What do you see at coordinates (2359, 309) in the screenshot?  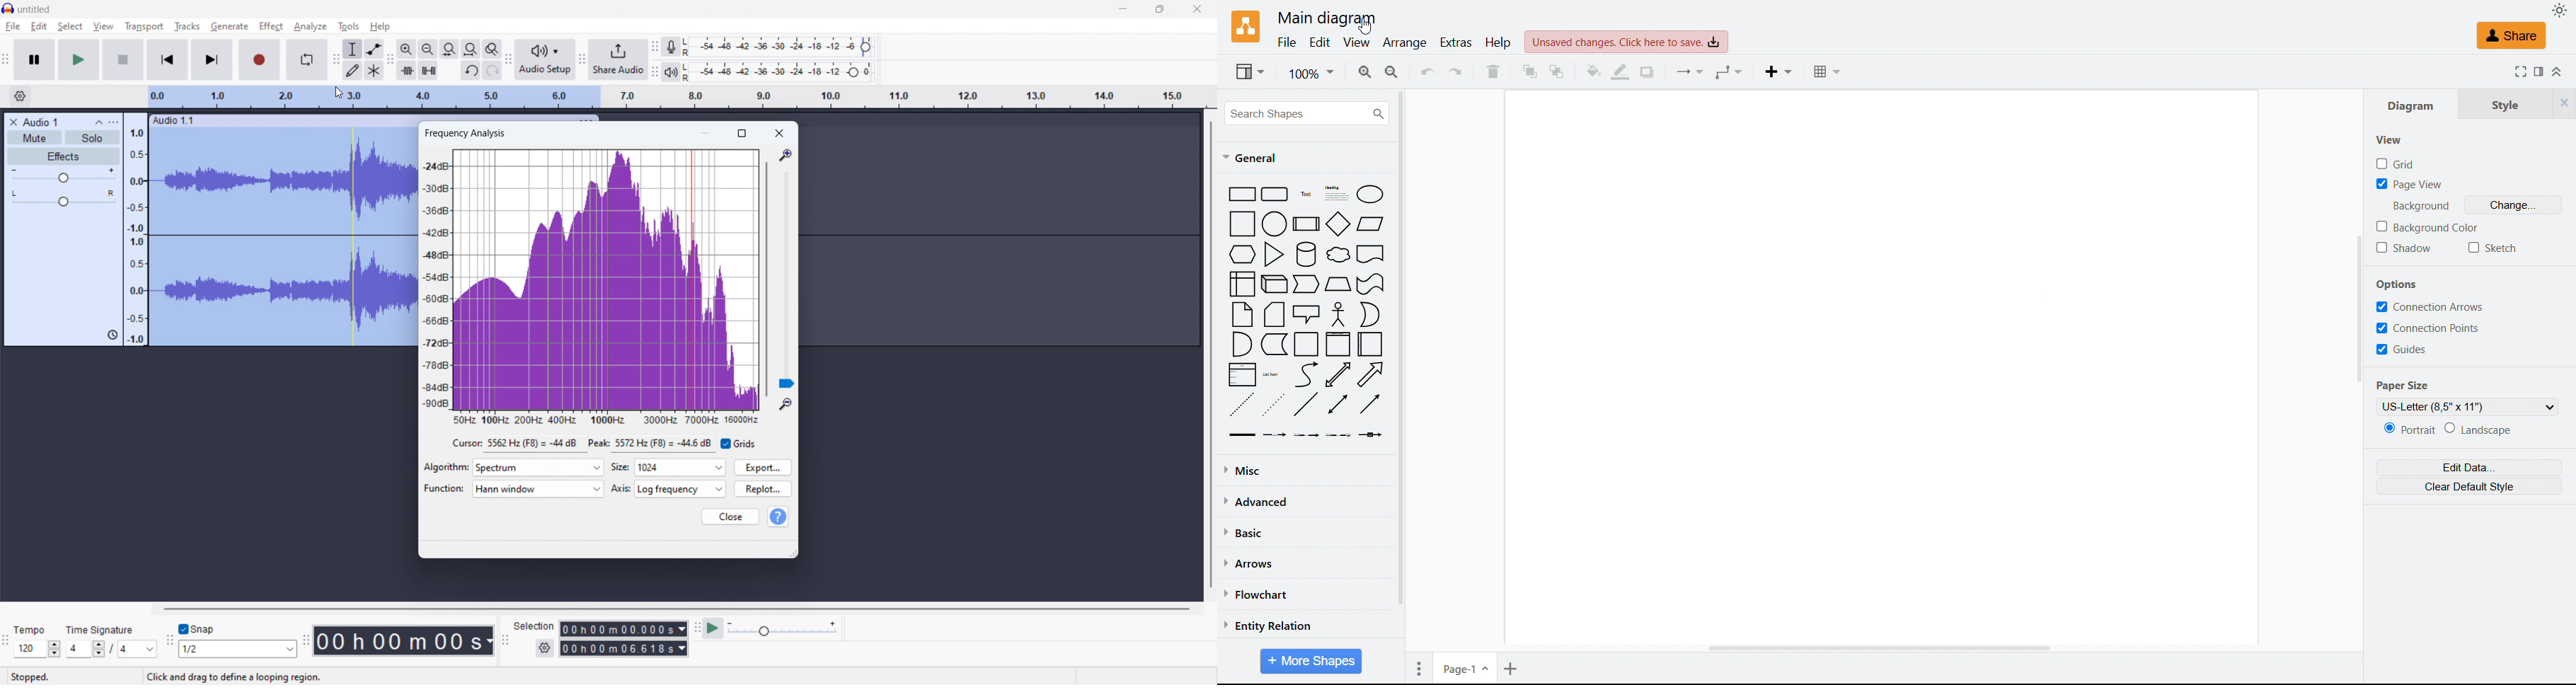 I see `Scroll bar ` at bounding box center [2359, 309].